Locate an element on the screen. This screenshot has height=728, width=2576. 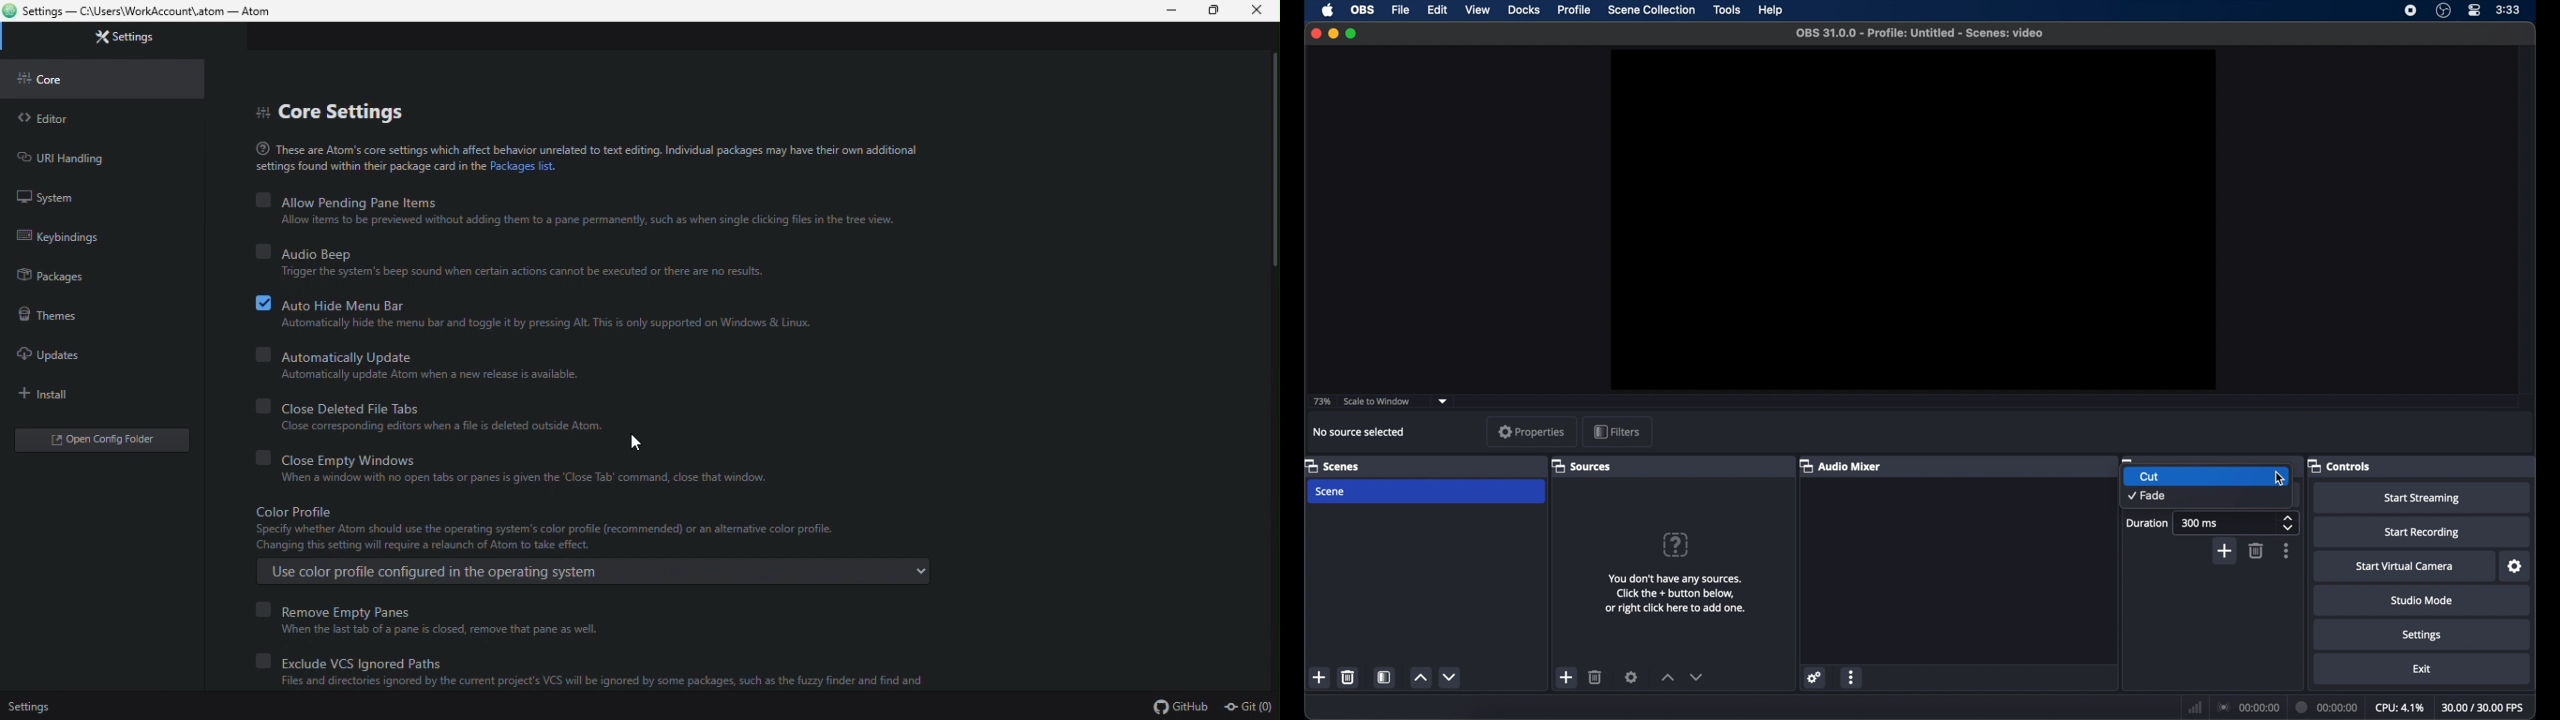
duration is located at coordinates (2147, 523).